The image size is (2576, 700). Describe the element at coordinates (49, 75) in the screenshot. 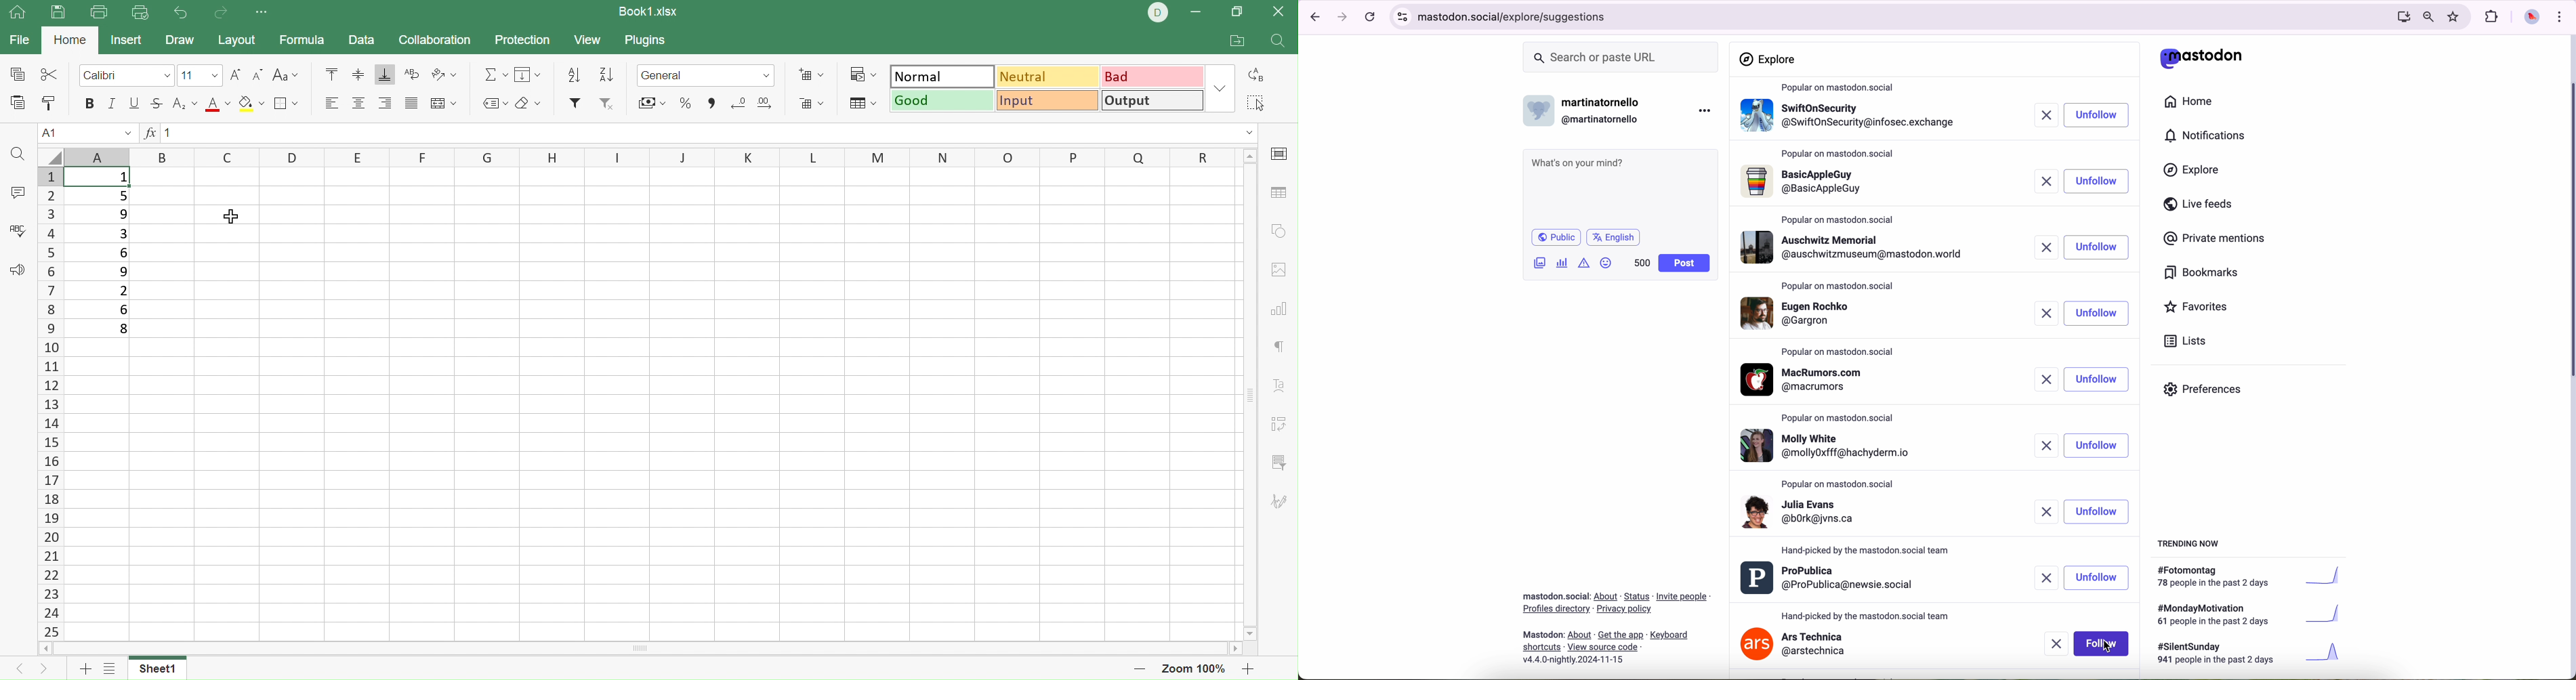

I see `Cut` at that location.